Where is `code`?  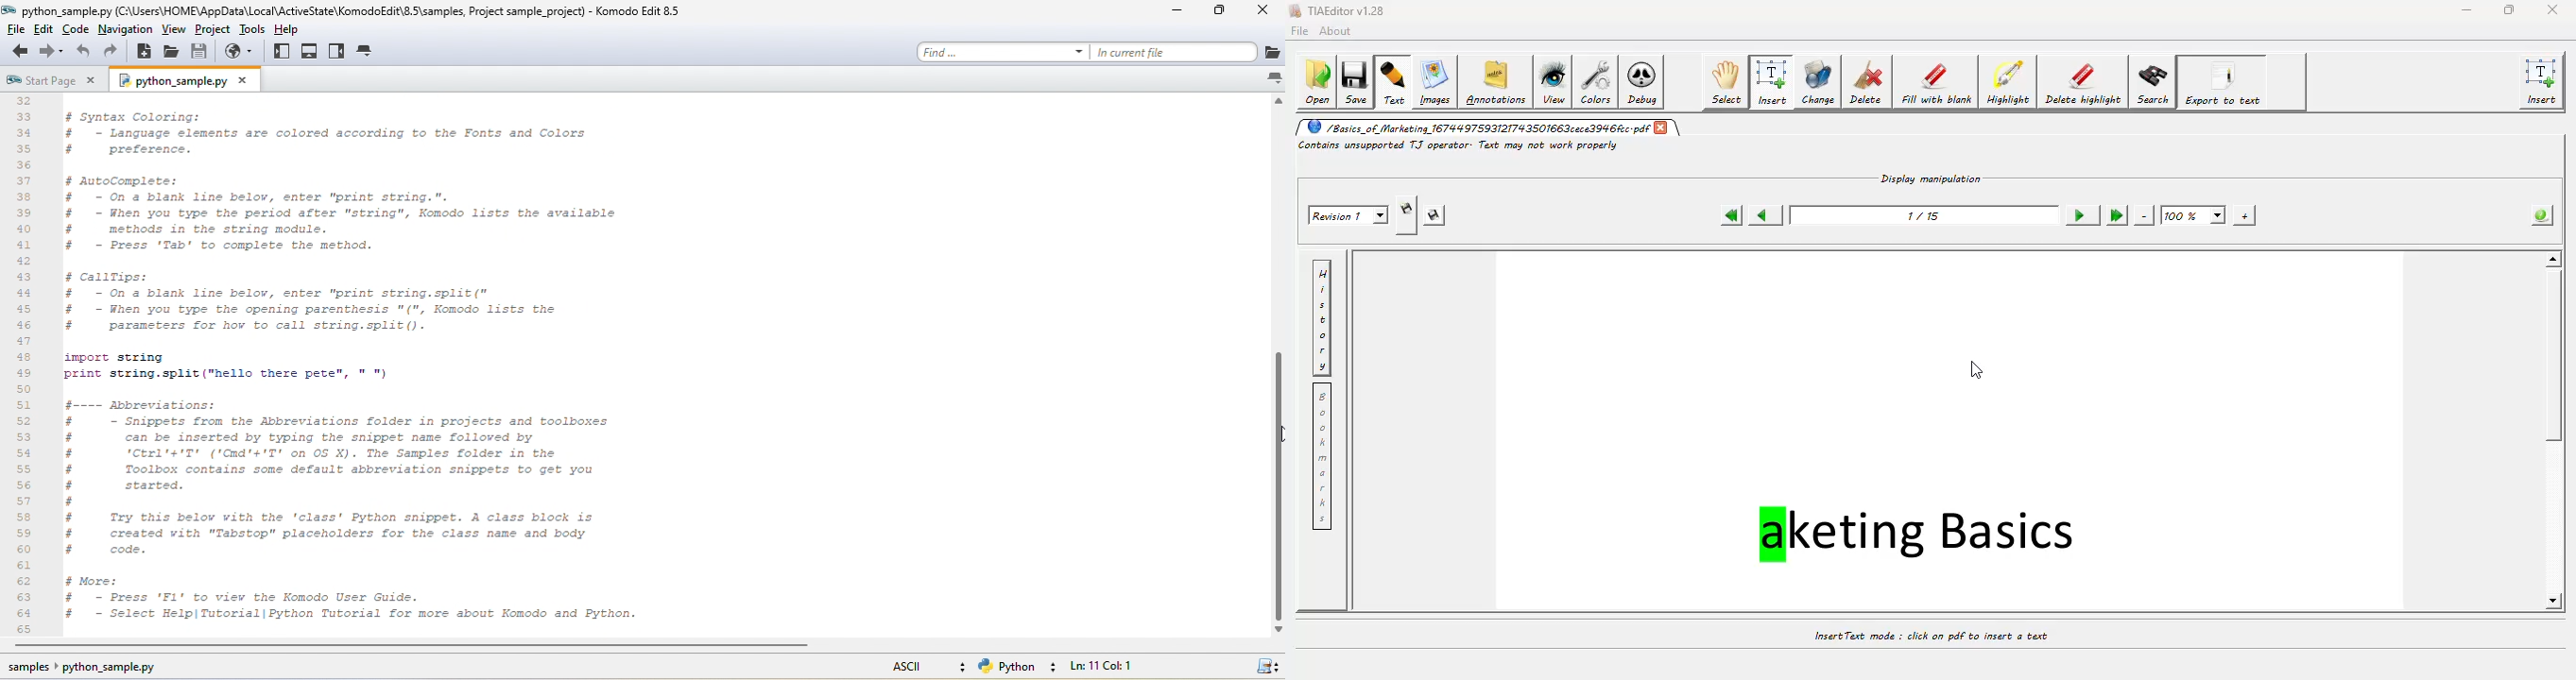 code is located at coordinates (77, 30).